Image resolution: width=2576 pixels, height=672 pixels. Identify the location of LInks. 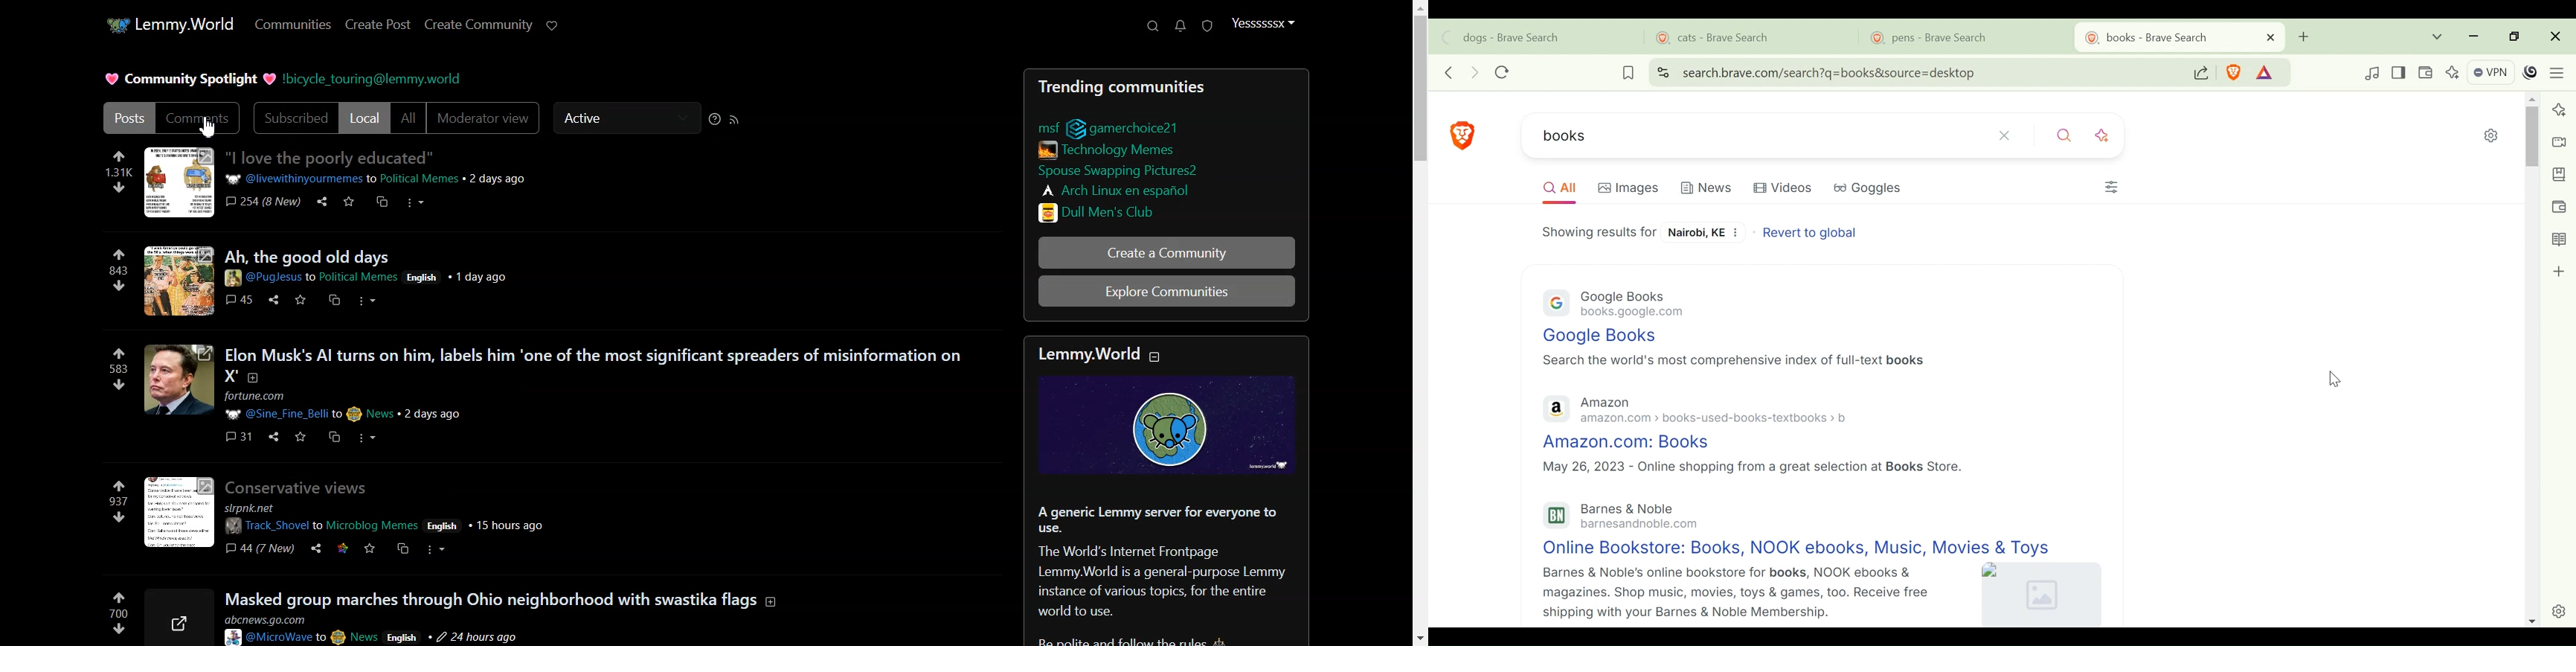
(1117, 168).